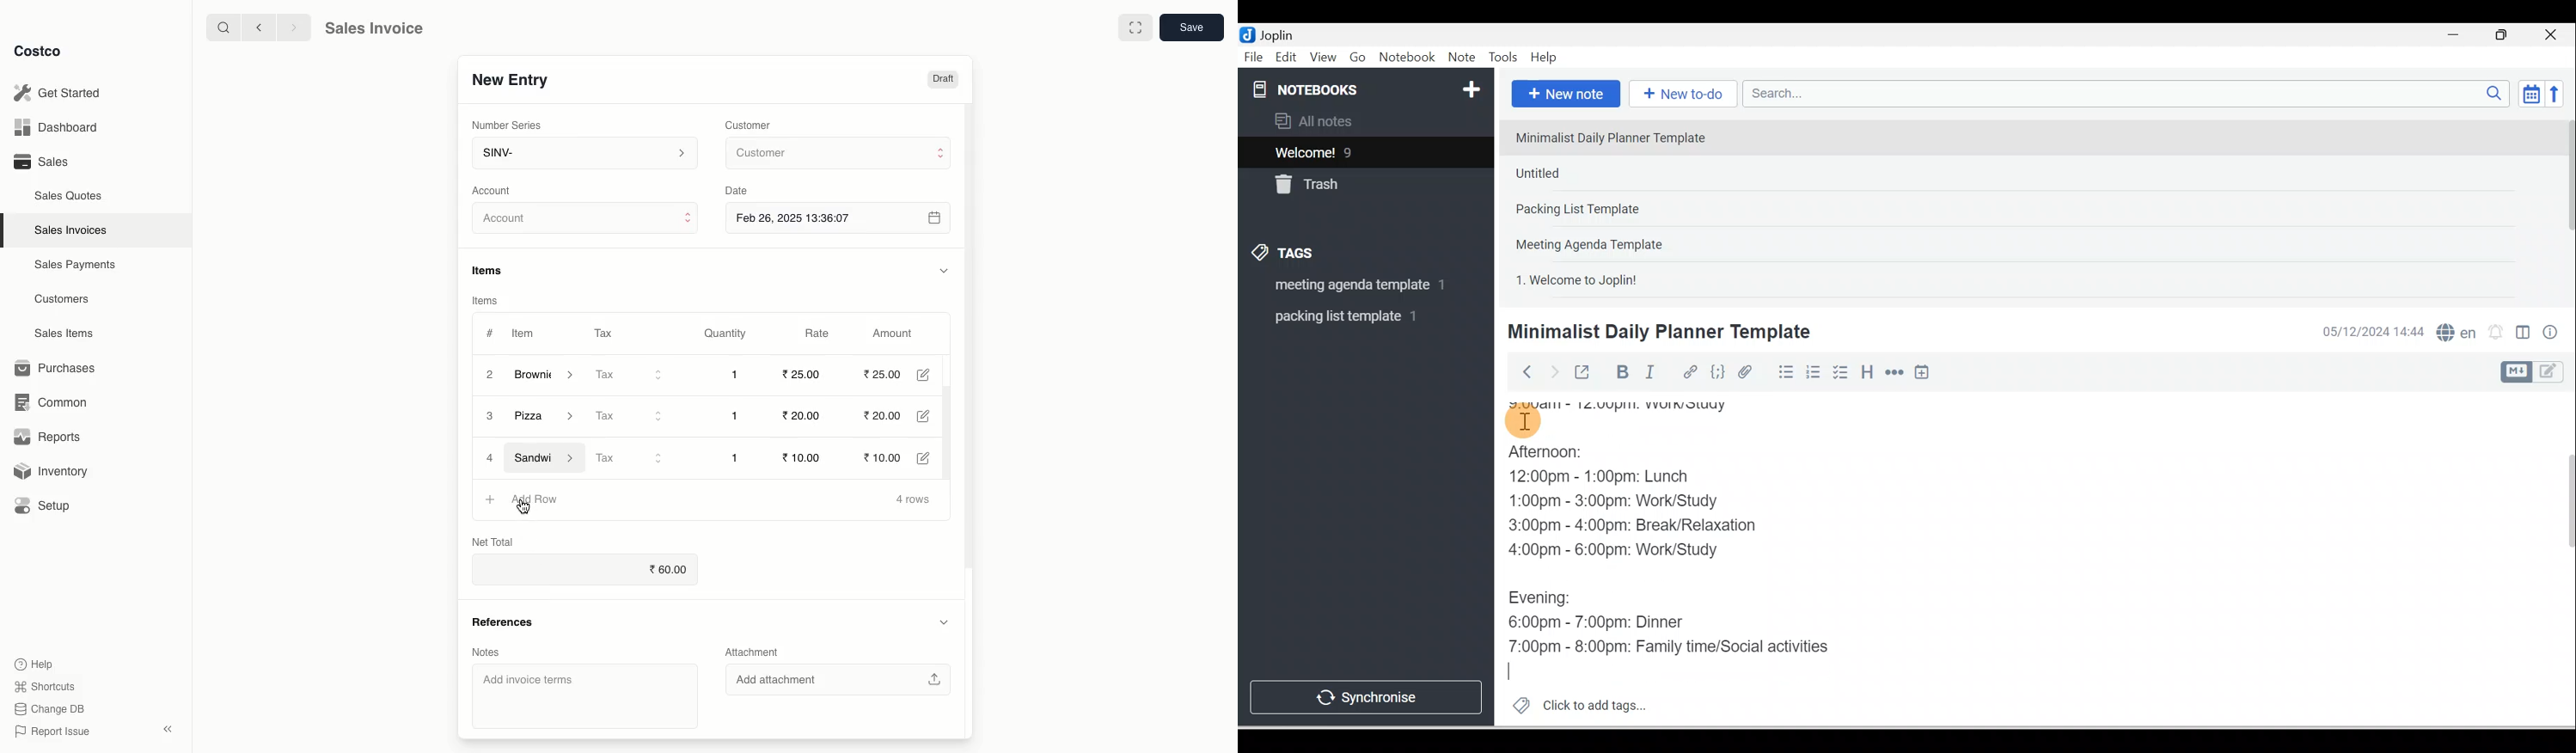 The height and width of the screenshot is (756, 2576). What do you see at coordinates (1783, 372) in the screenshot?
I see `Bulleted list` at bounding box center [1783, 372].